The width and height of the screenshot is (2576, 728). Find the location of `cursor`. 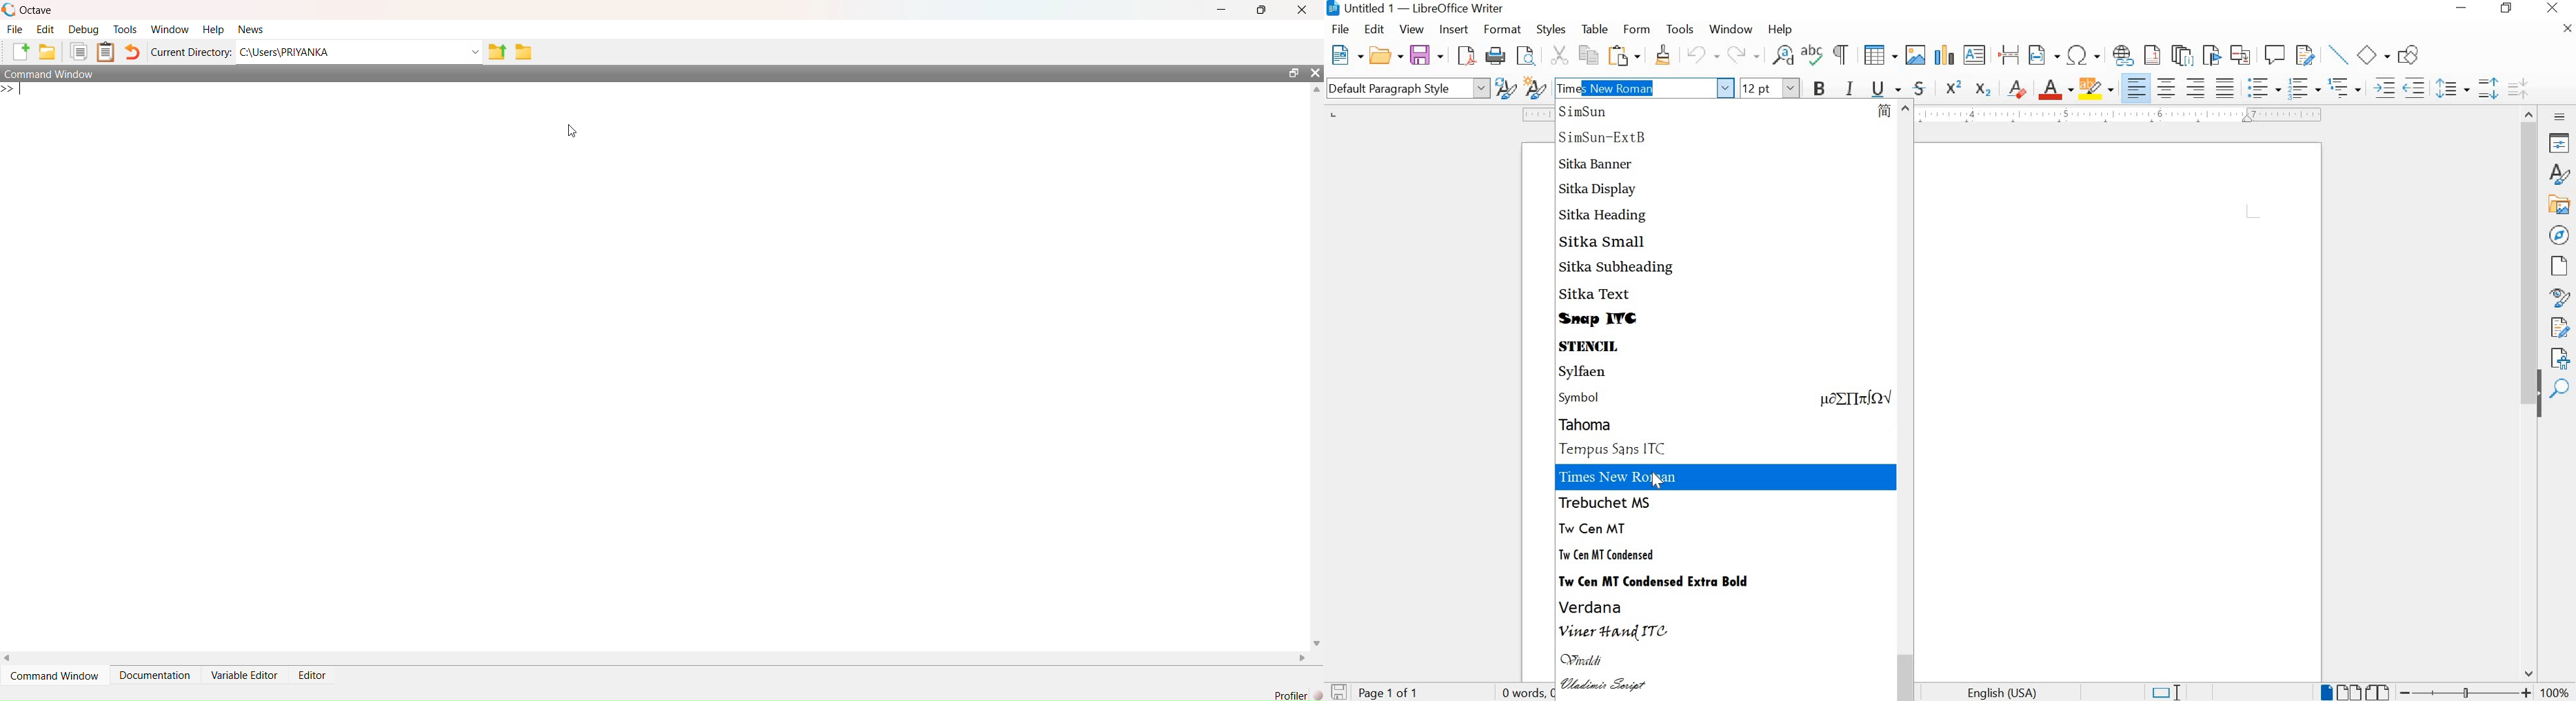

cursor is located at coordinates (1733, 95).